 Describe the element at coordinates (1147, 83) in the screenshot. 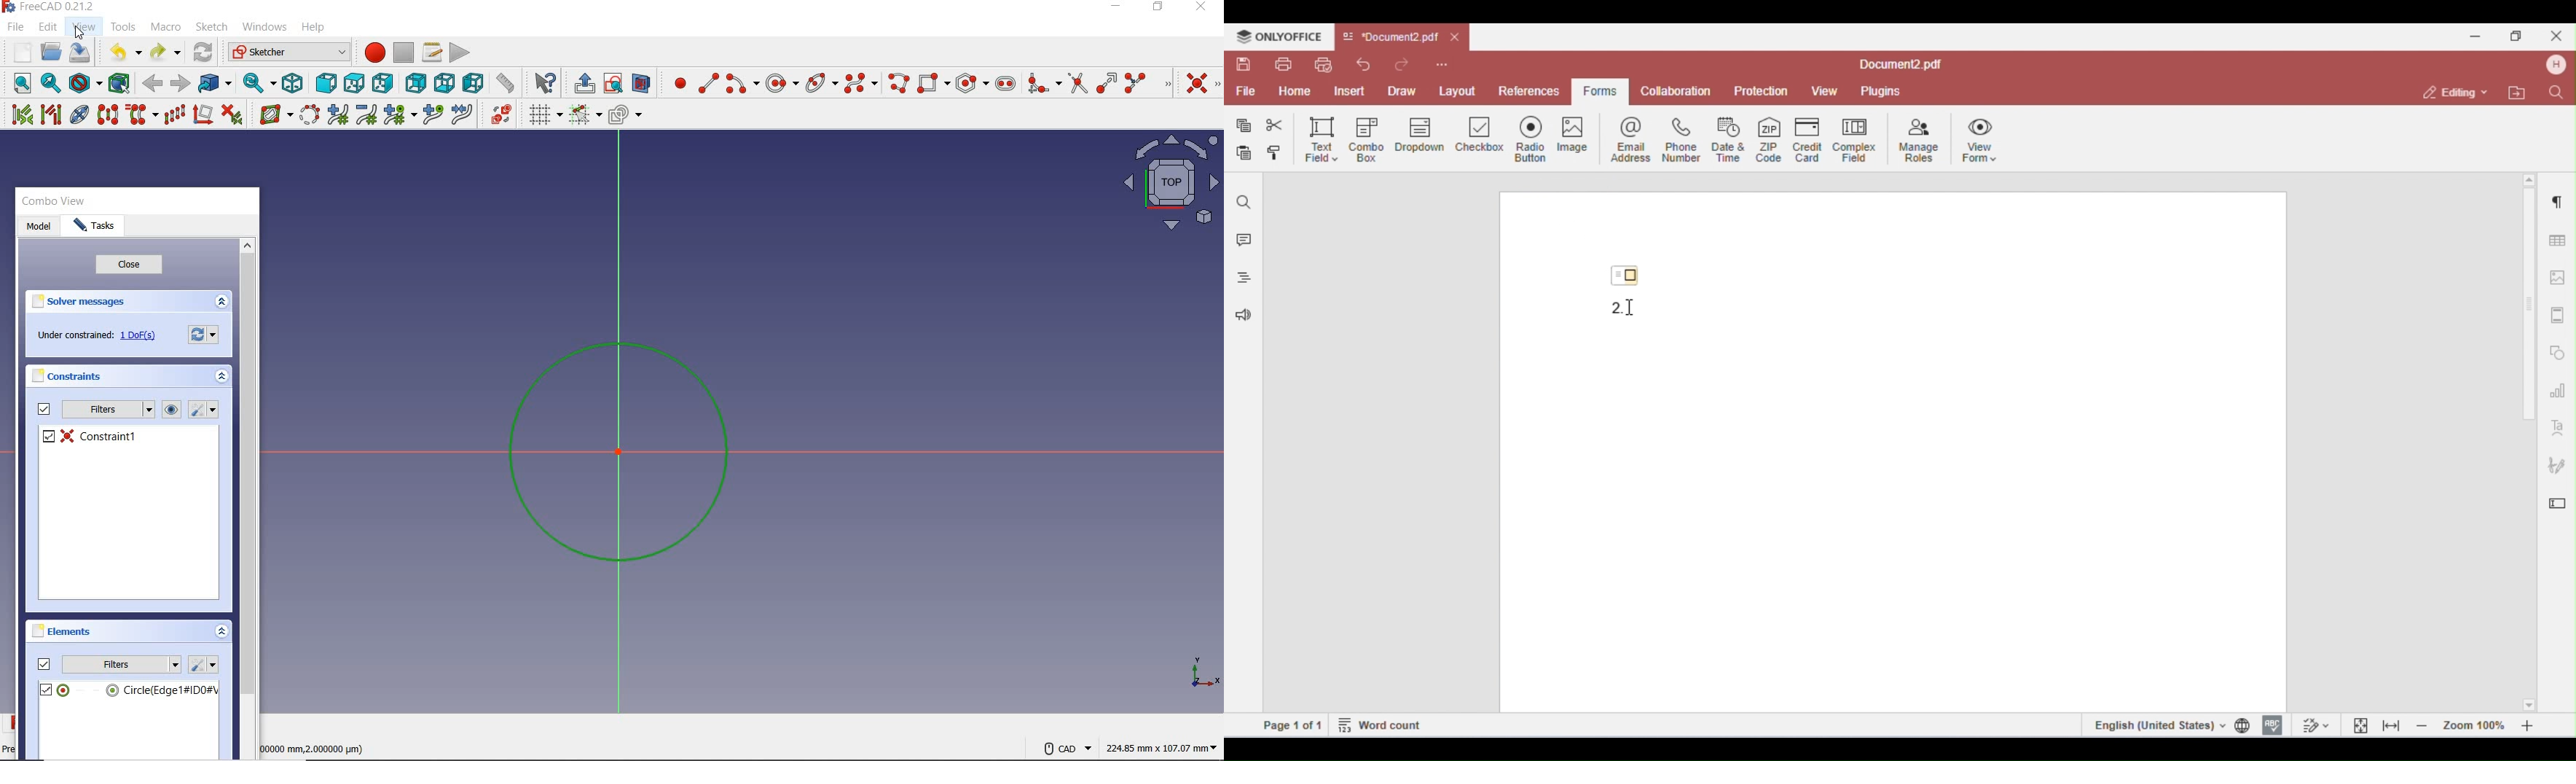

I see `split edge` at that location.